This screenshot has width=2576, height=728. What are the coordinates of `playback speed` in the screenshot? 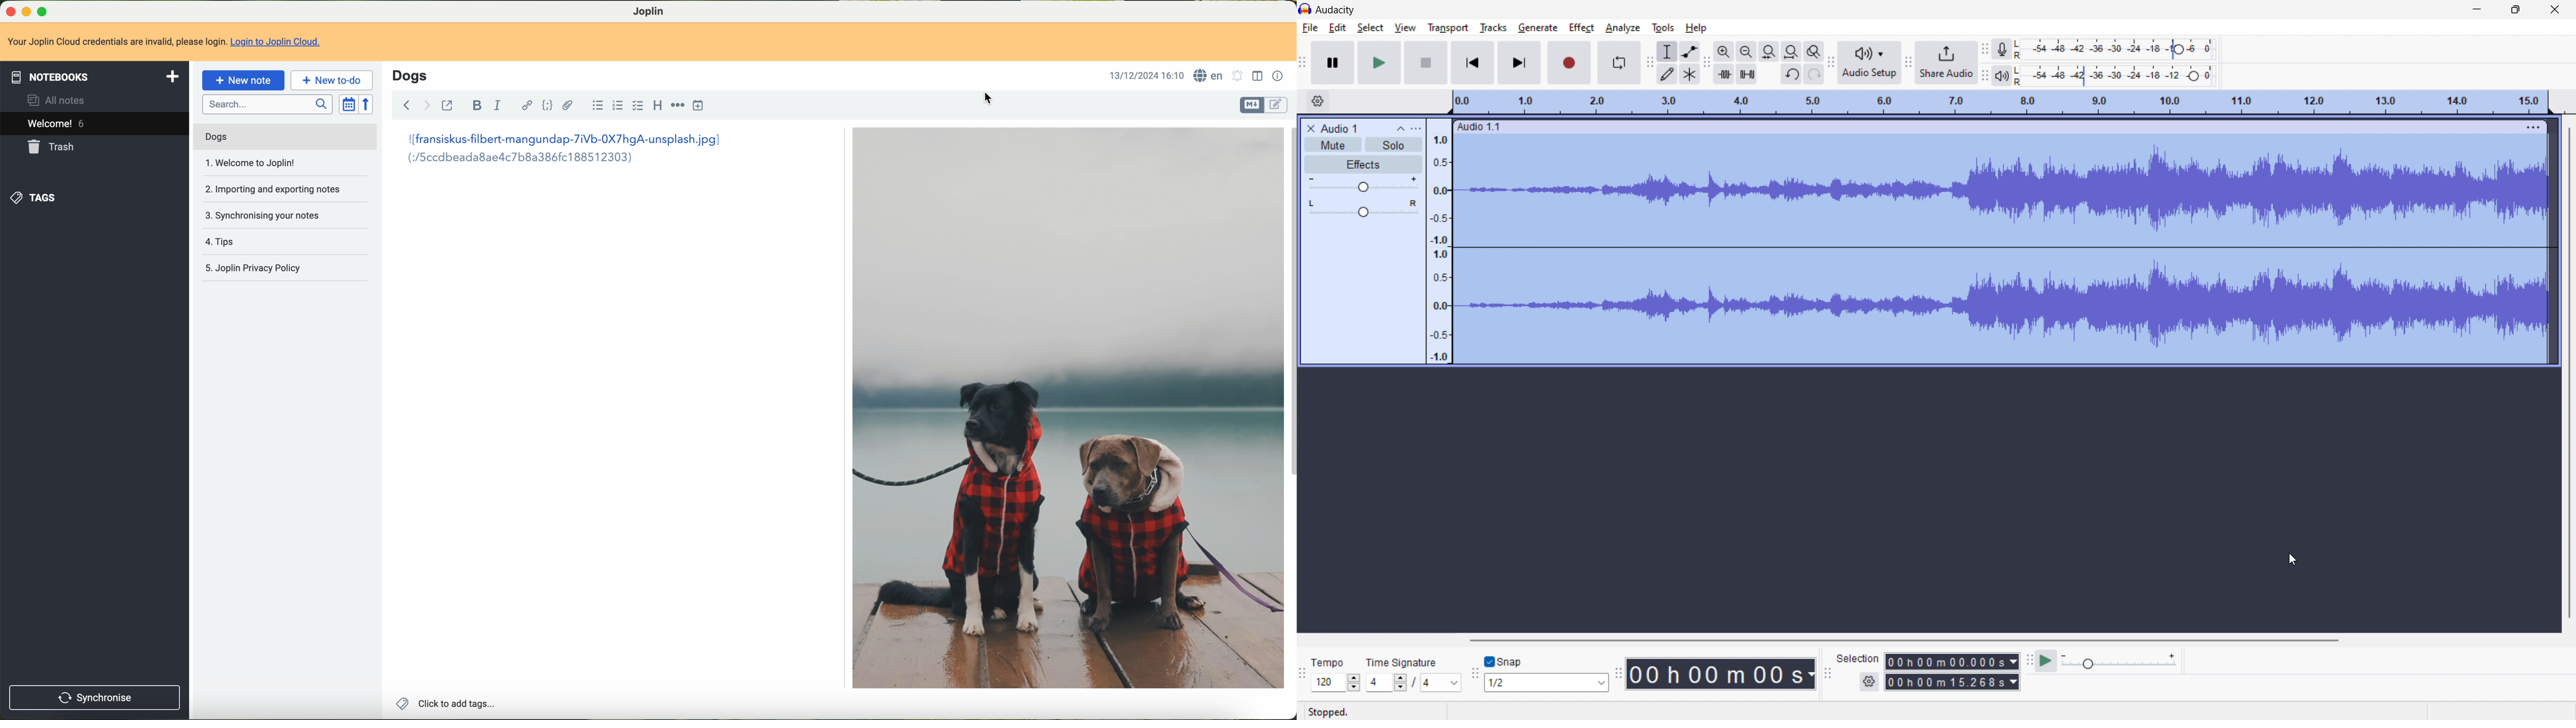 It's located at (2120, 662).